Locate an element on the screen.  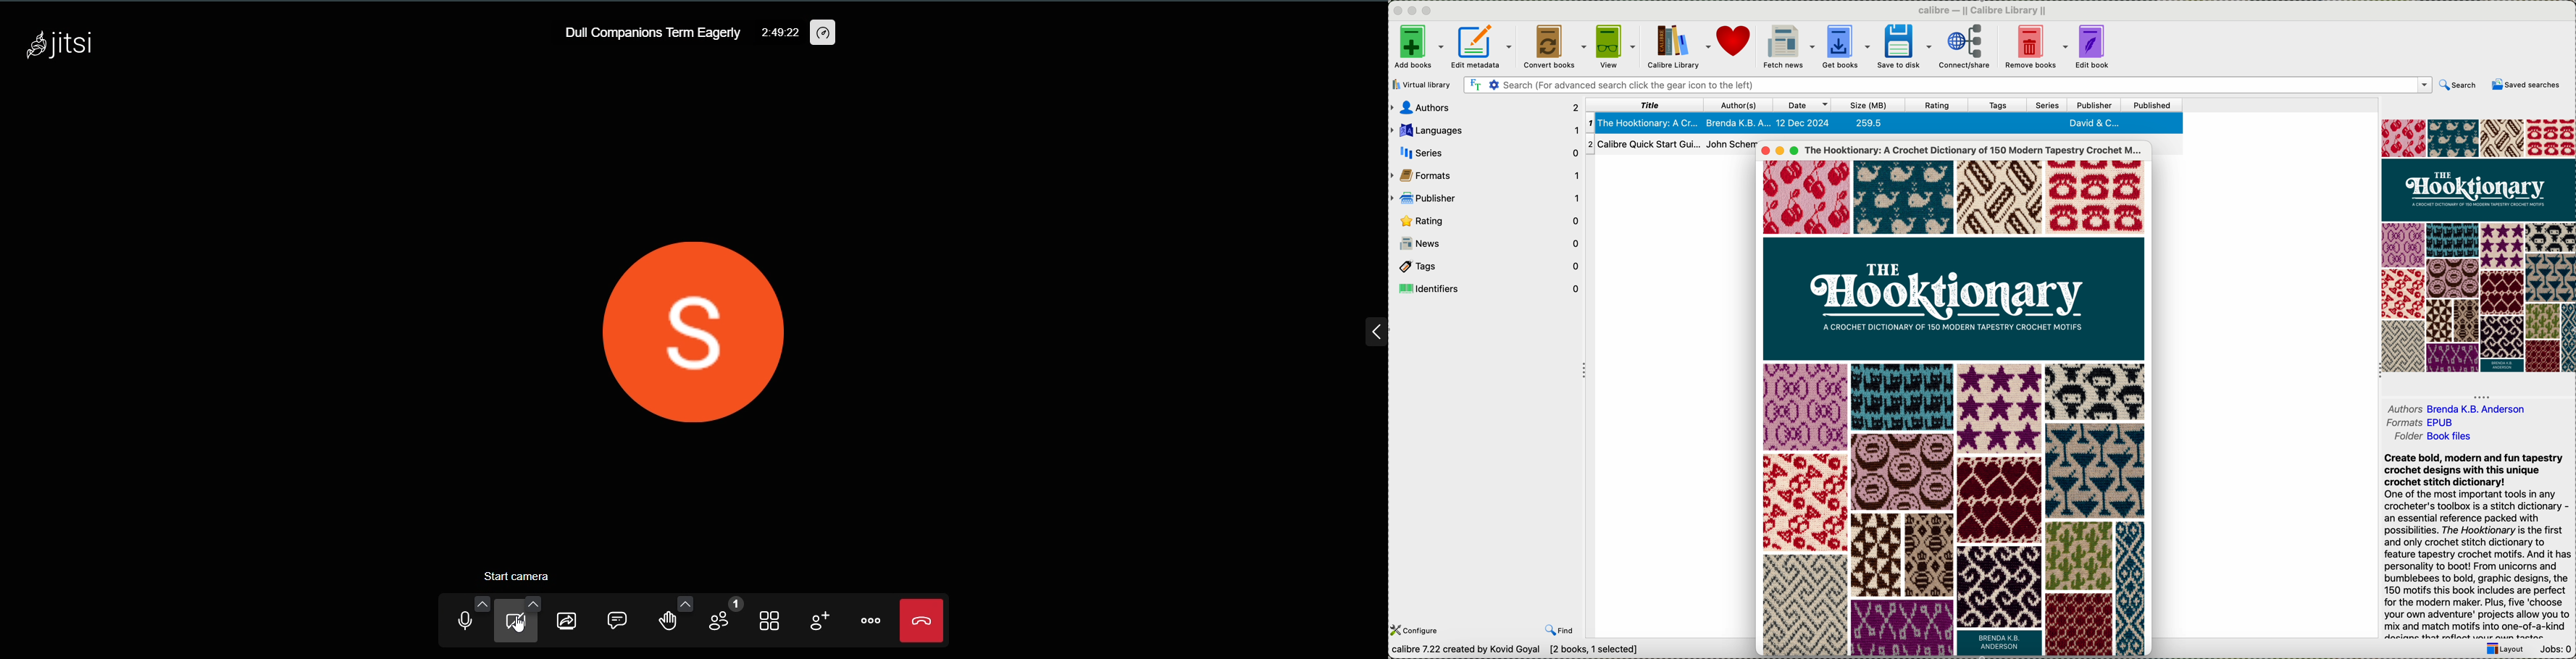
date is located at coordinates (1802, 105).